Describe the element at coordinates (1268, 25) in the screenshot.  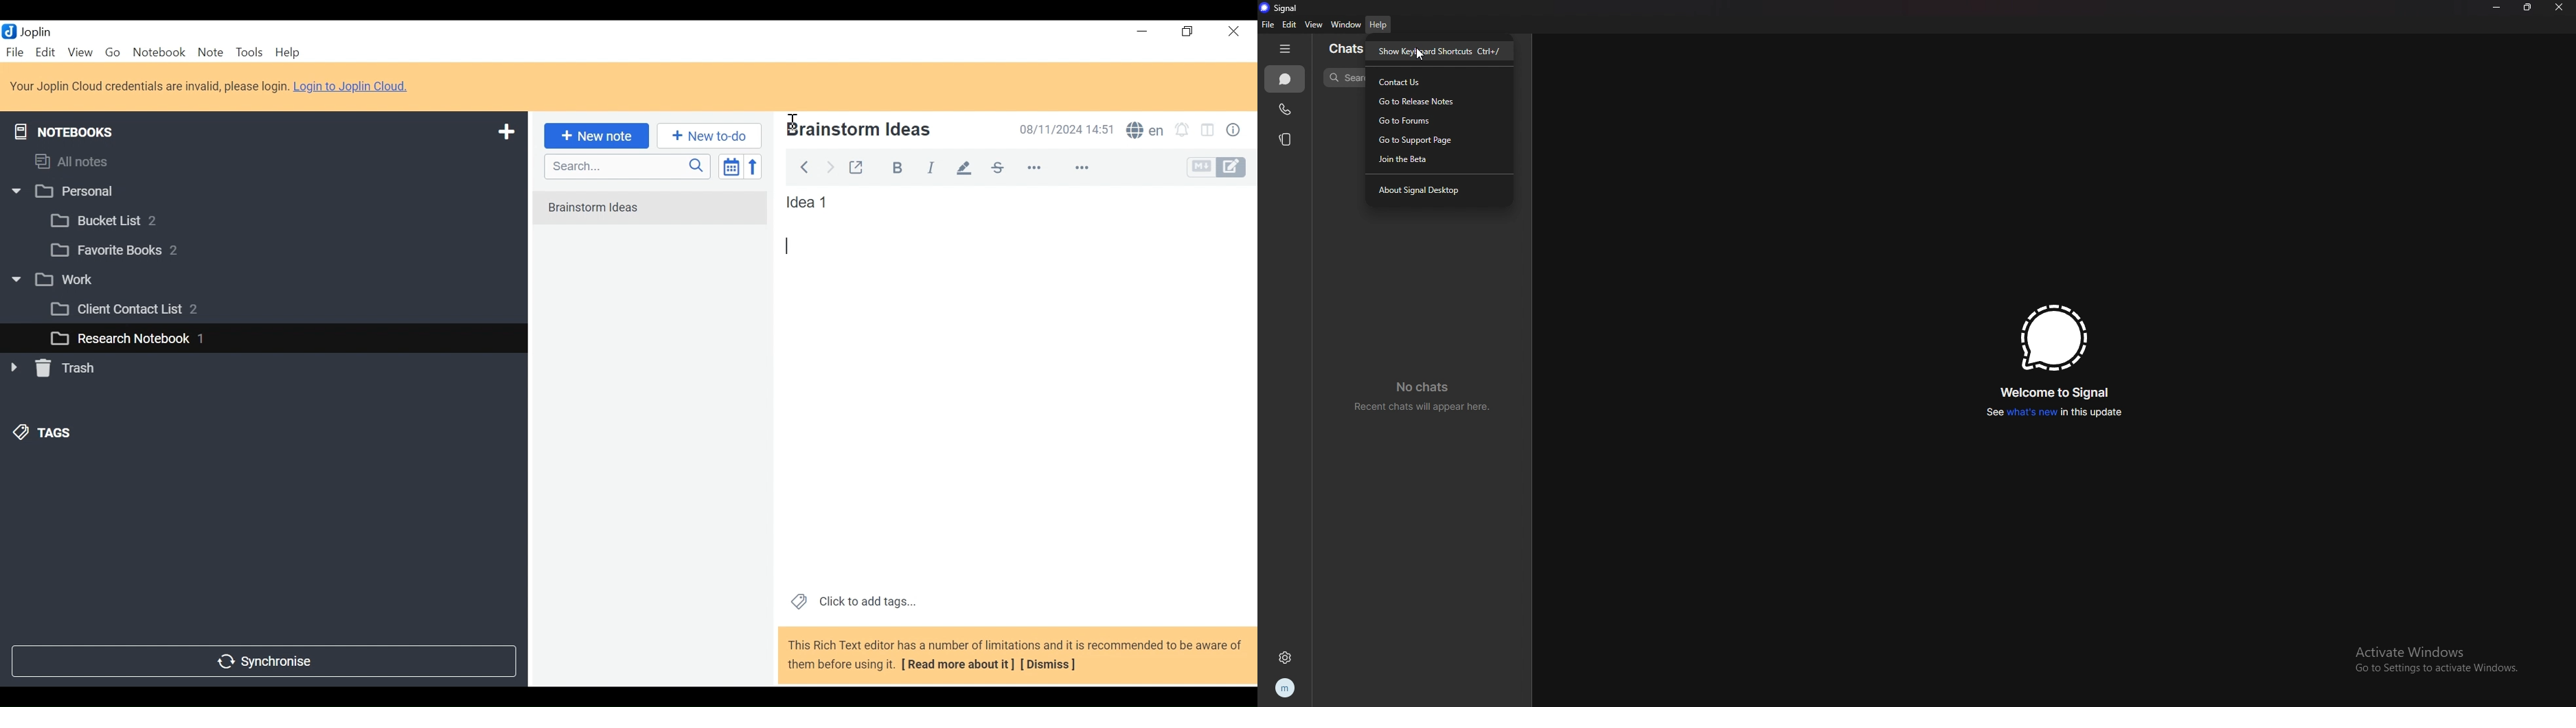
I see `file` at that location.